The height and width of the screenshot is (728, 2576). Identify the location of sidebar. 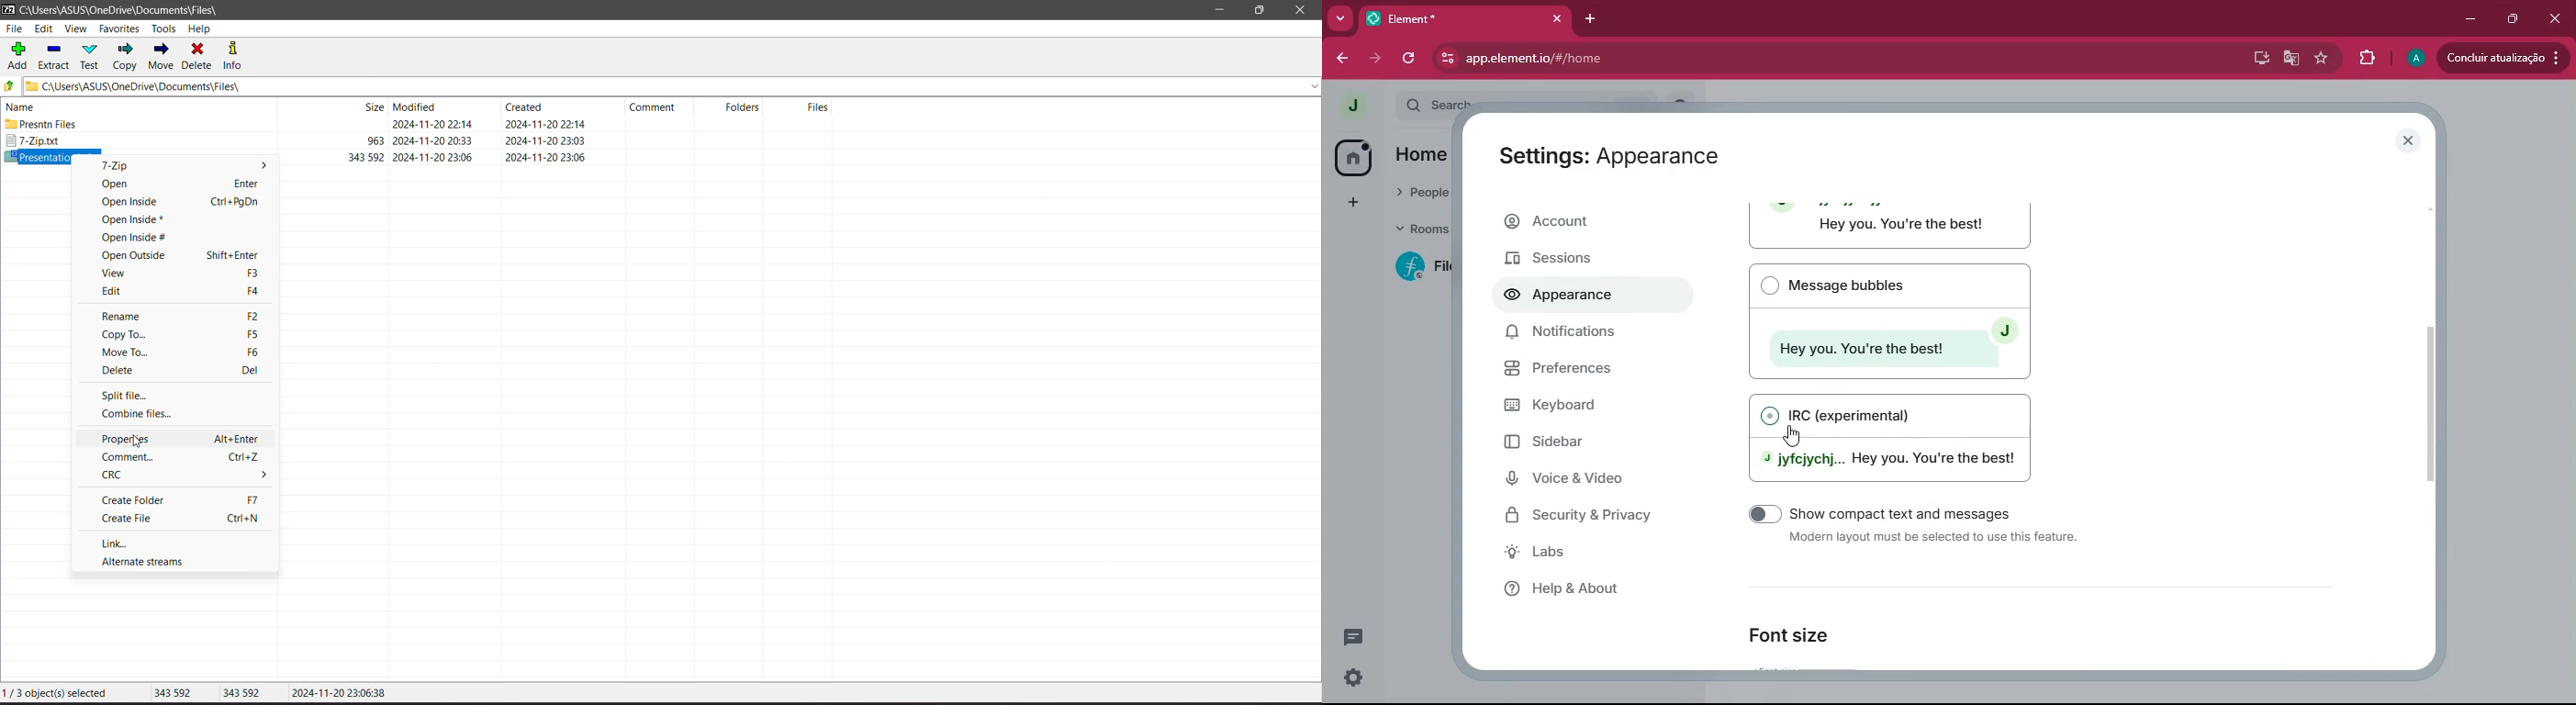
(1596, 447).